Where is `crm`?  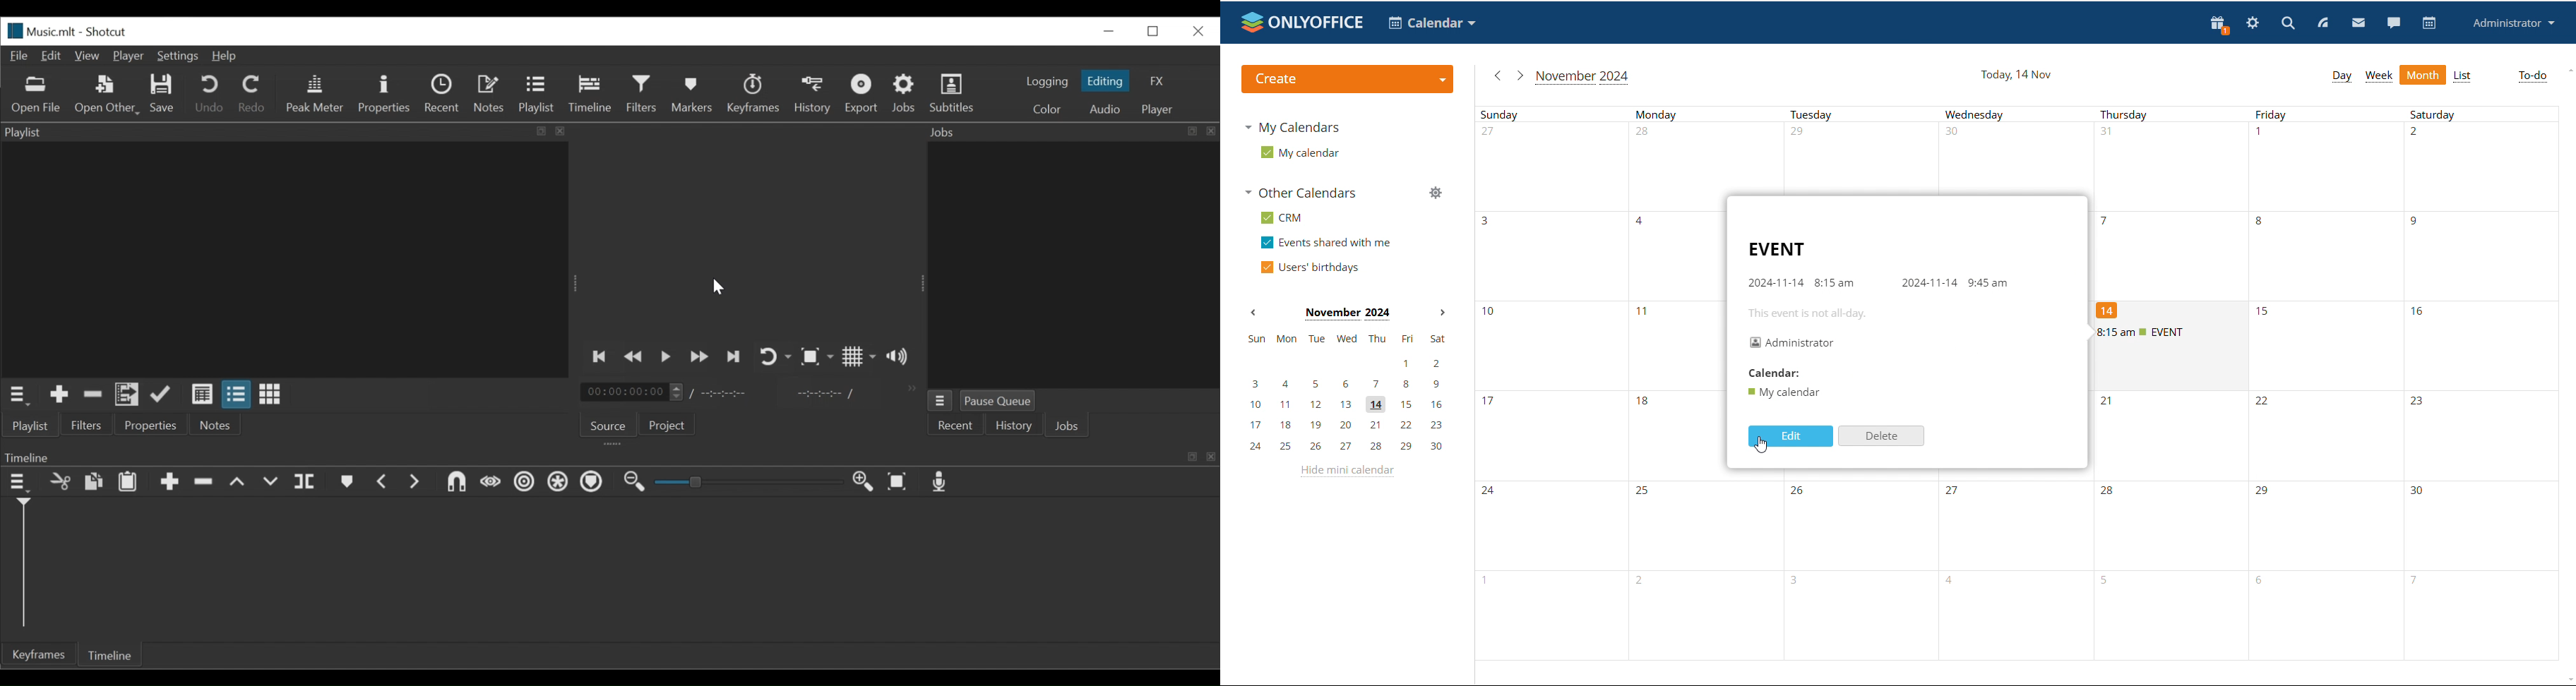 crm is located at coordinates (1282, 219).